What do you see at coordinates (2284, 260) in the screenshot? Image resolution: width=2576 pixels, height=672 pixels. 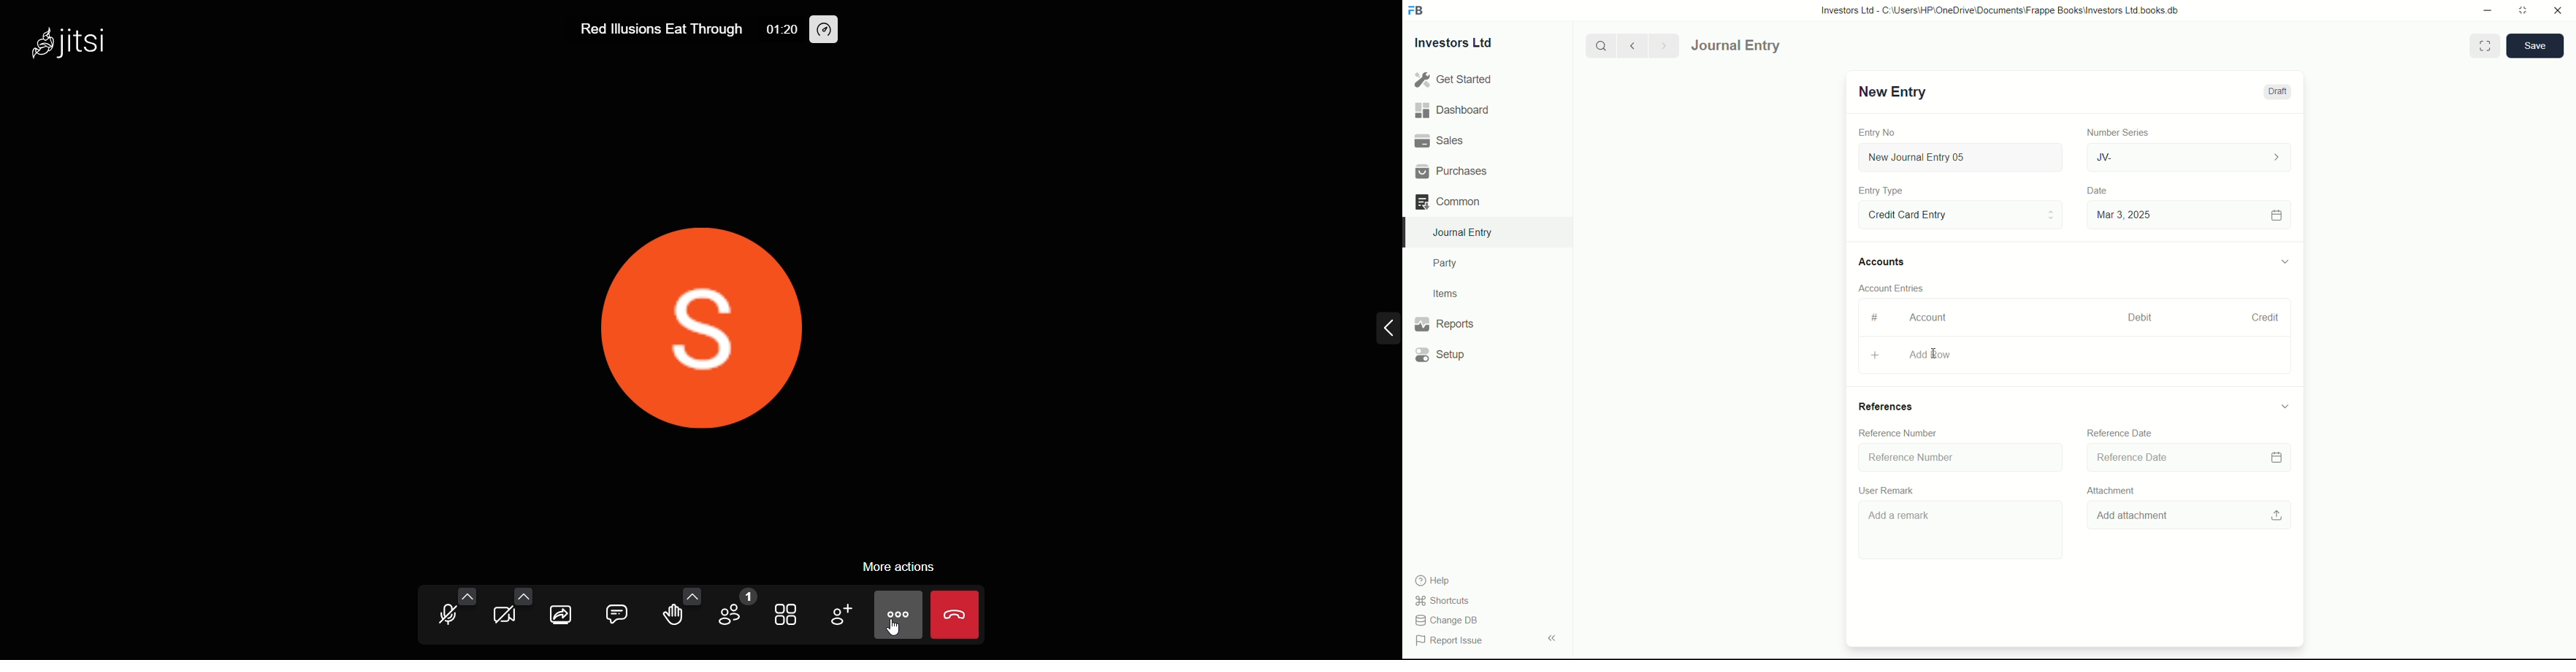 I see `expand/collapse` at bounding box center [2284, 260].